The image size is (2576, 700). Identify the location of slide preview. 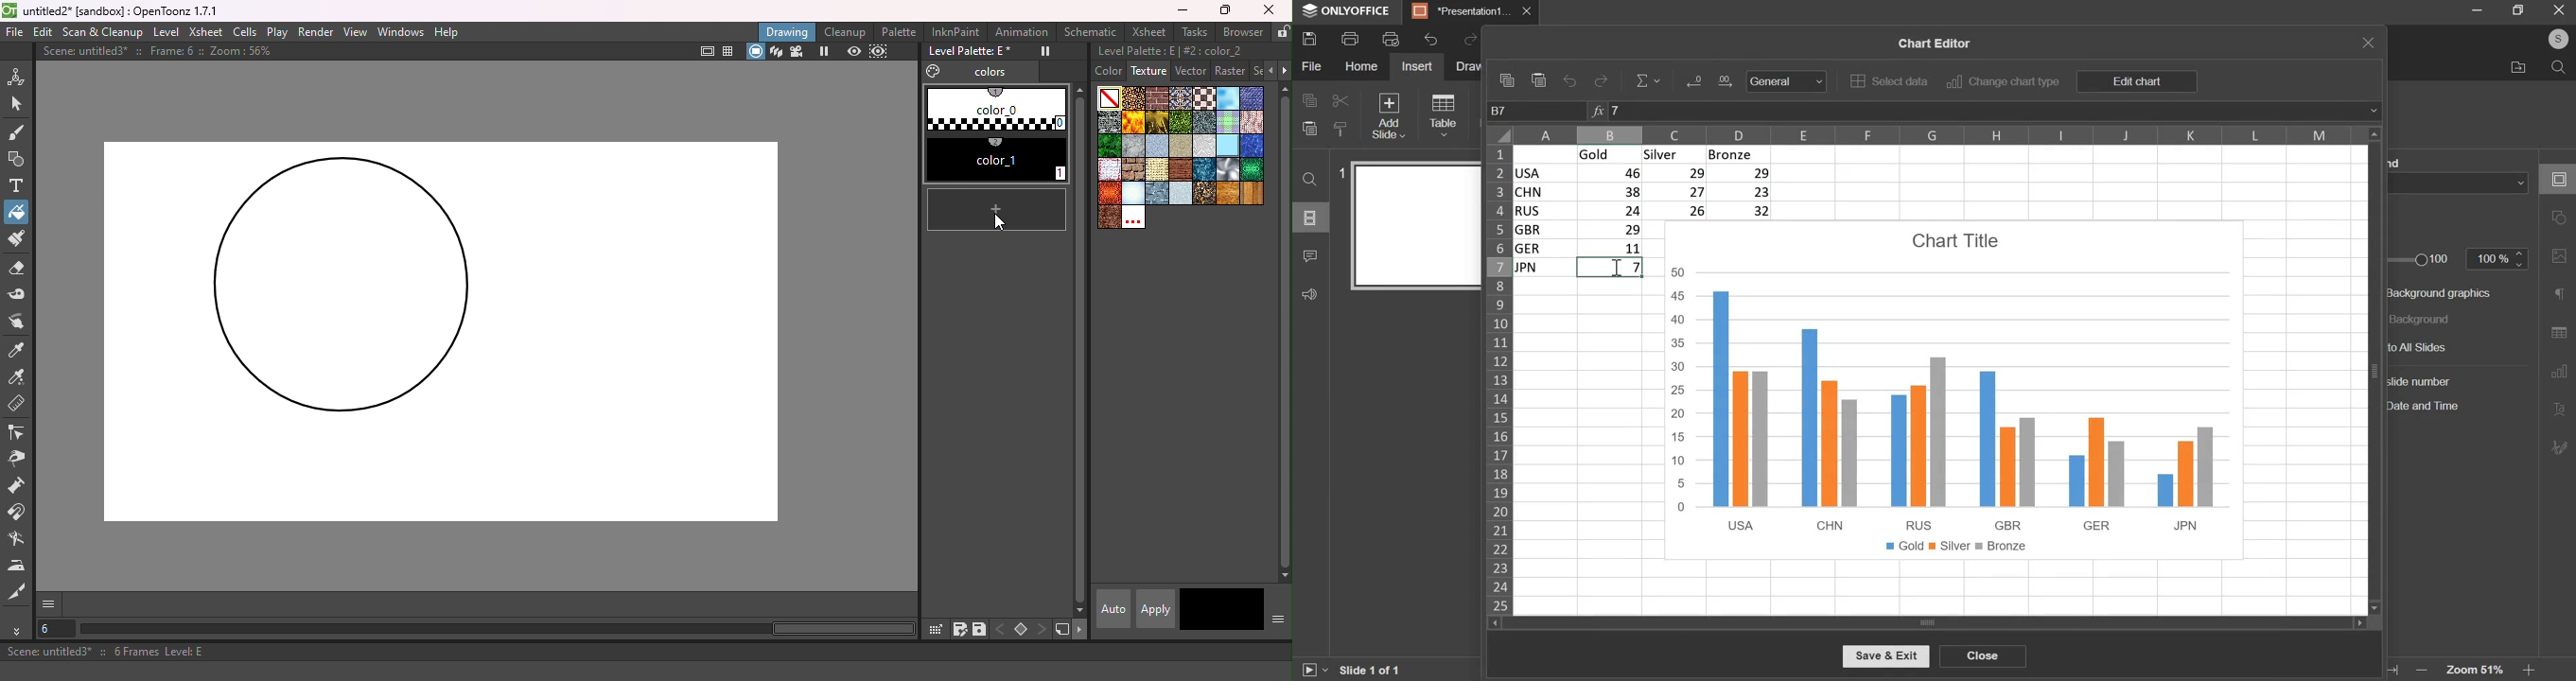
(1417, 225).